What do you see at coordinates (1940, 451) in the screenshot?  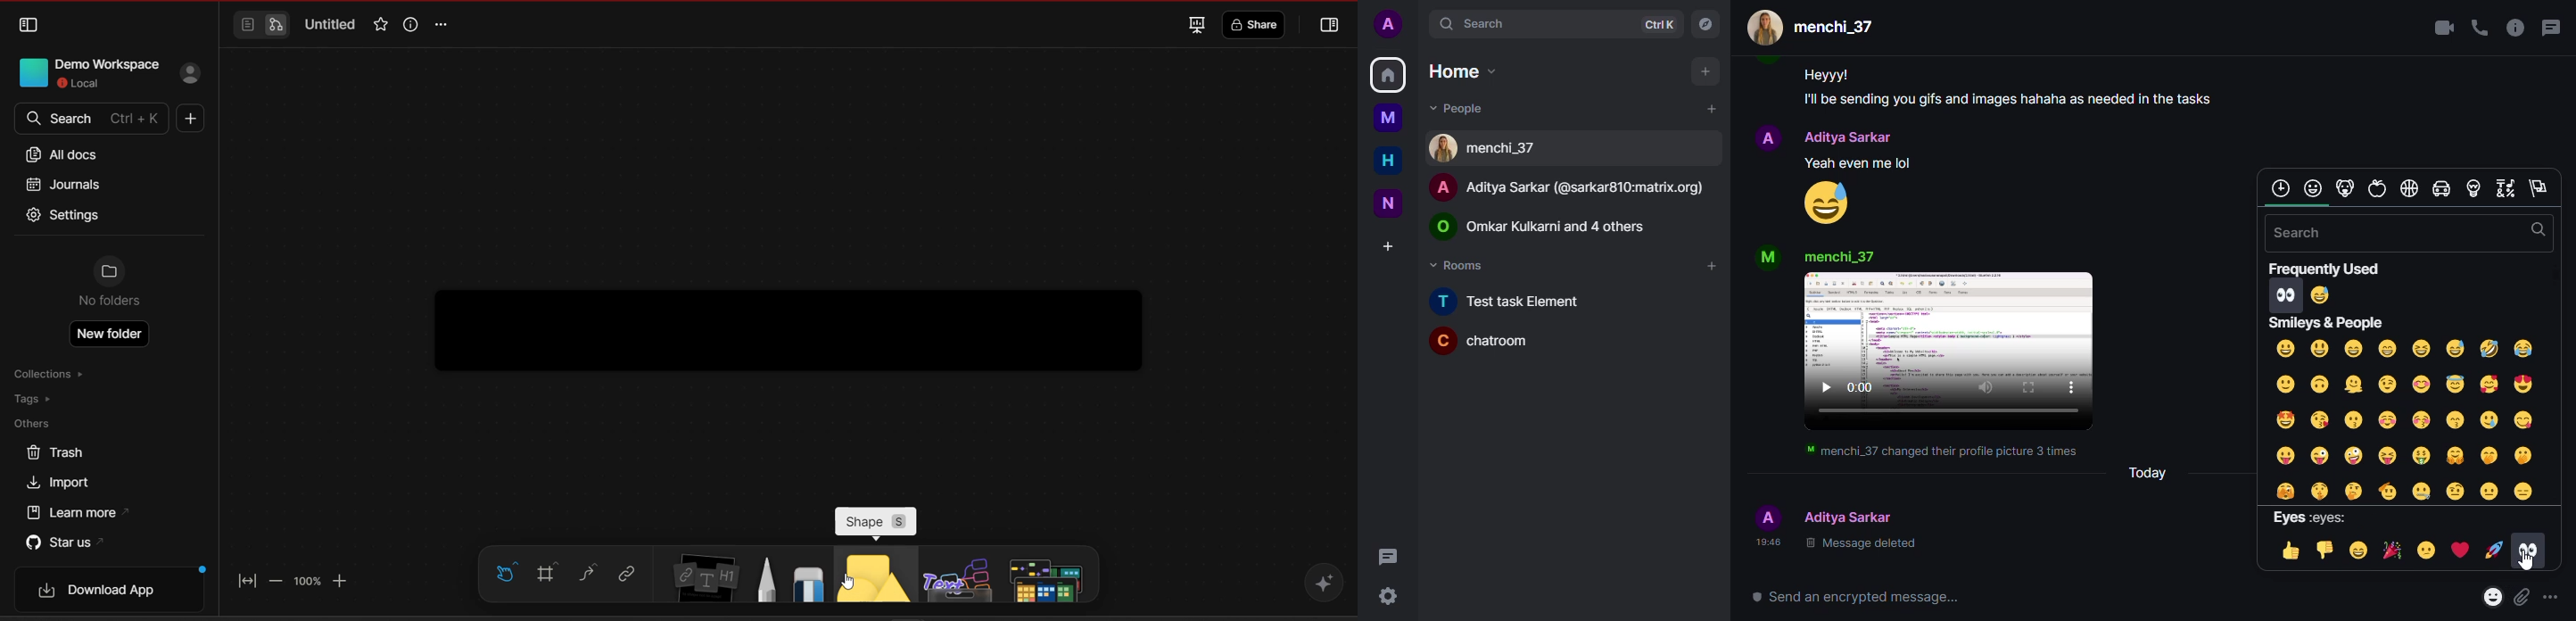 I see `menchi_37 changed their profile picture 3 times` at bounding box center [1940, 451].